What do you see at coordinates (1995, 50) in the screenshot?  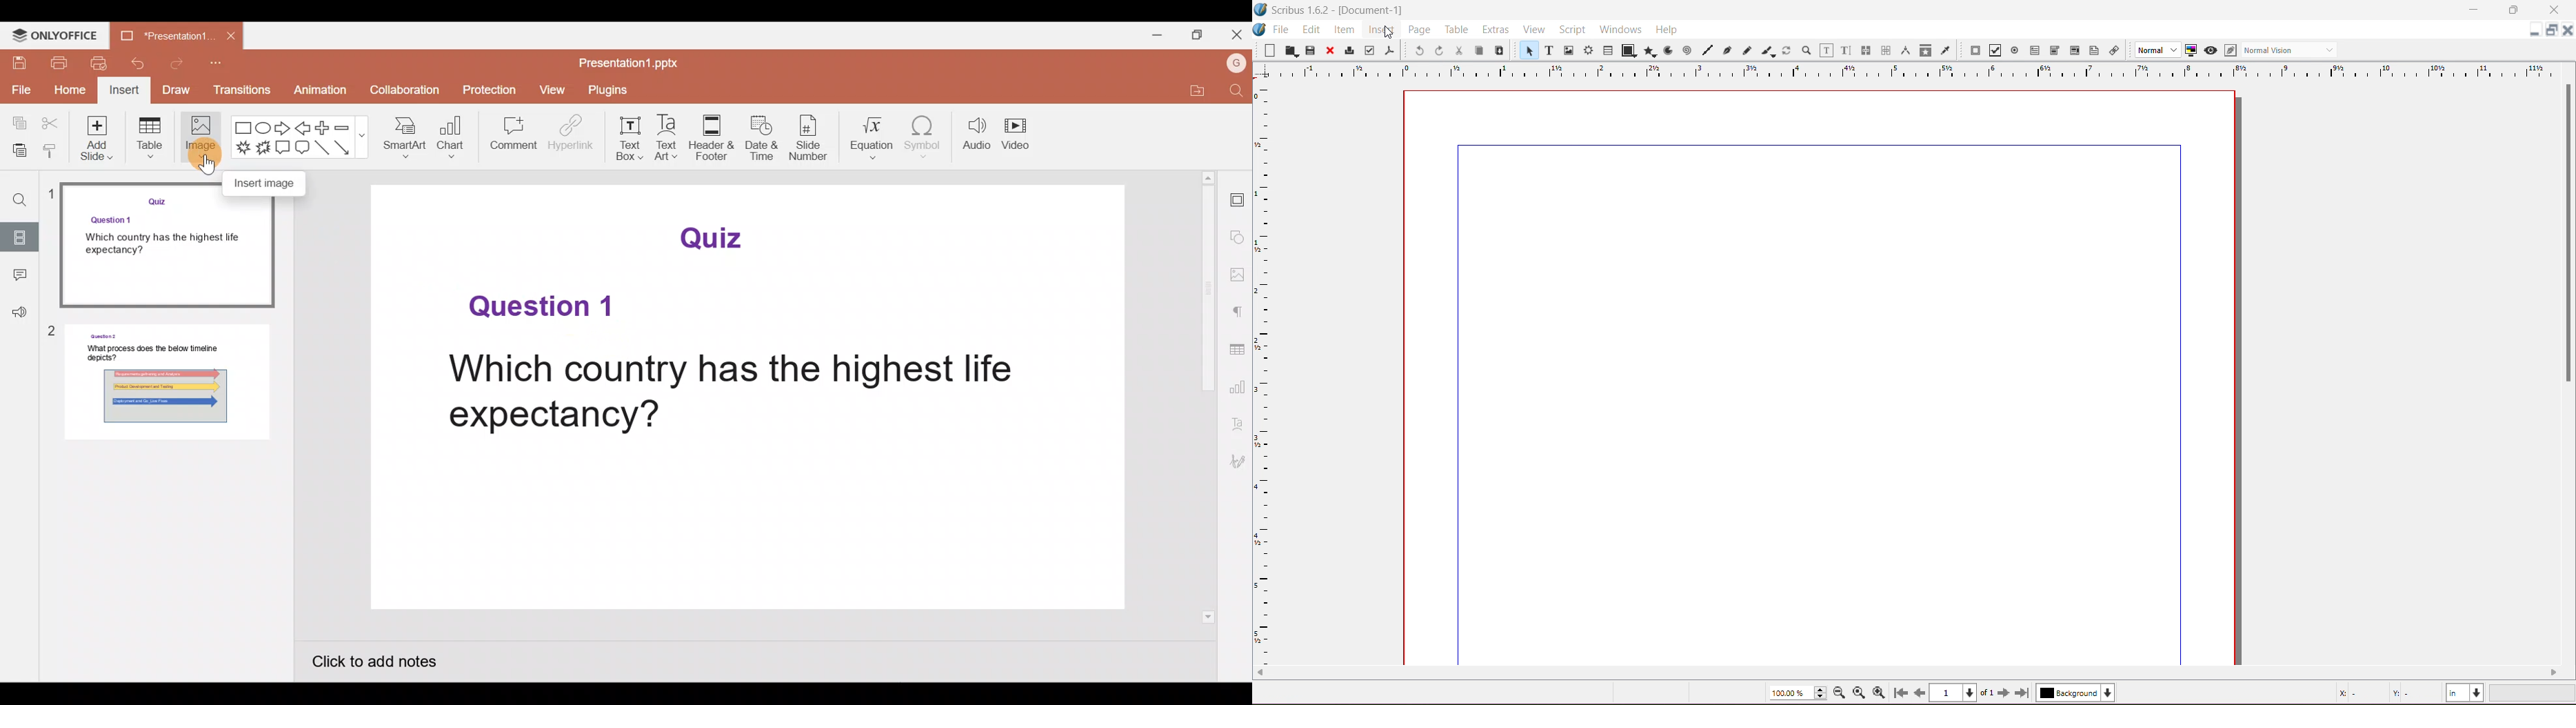 I see `PDF Check Box` at bounding box center [1995, 50].